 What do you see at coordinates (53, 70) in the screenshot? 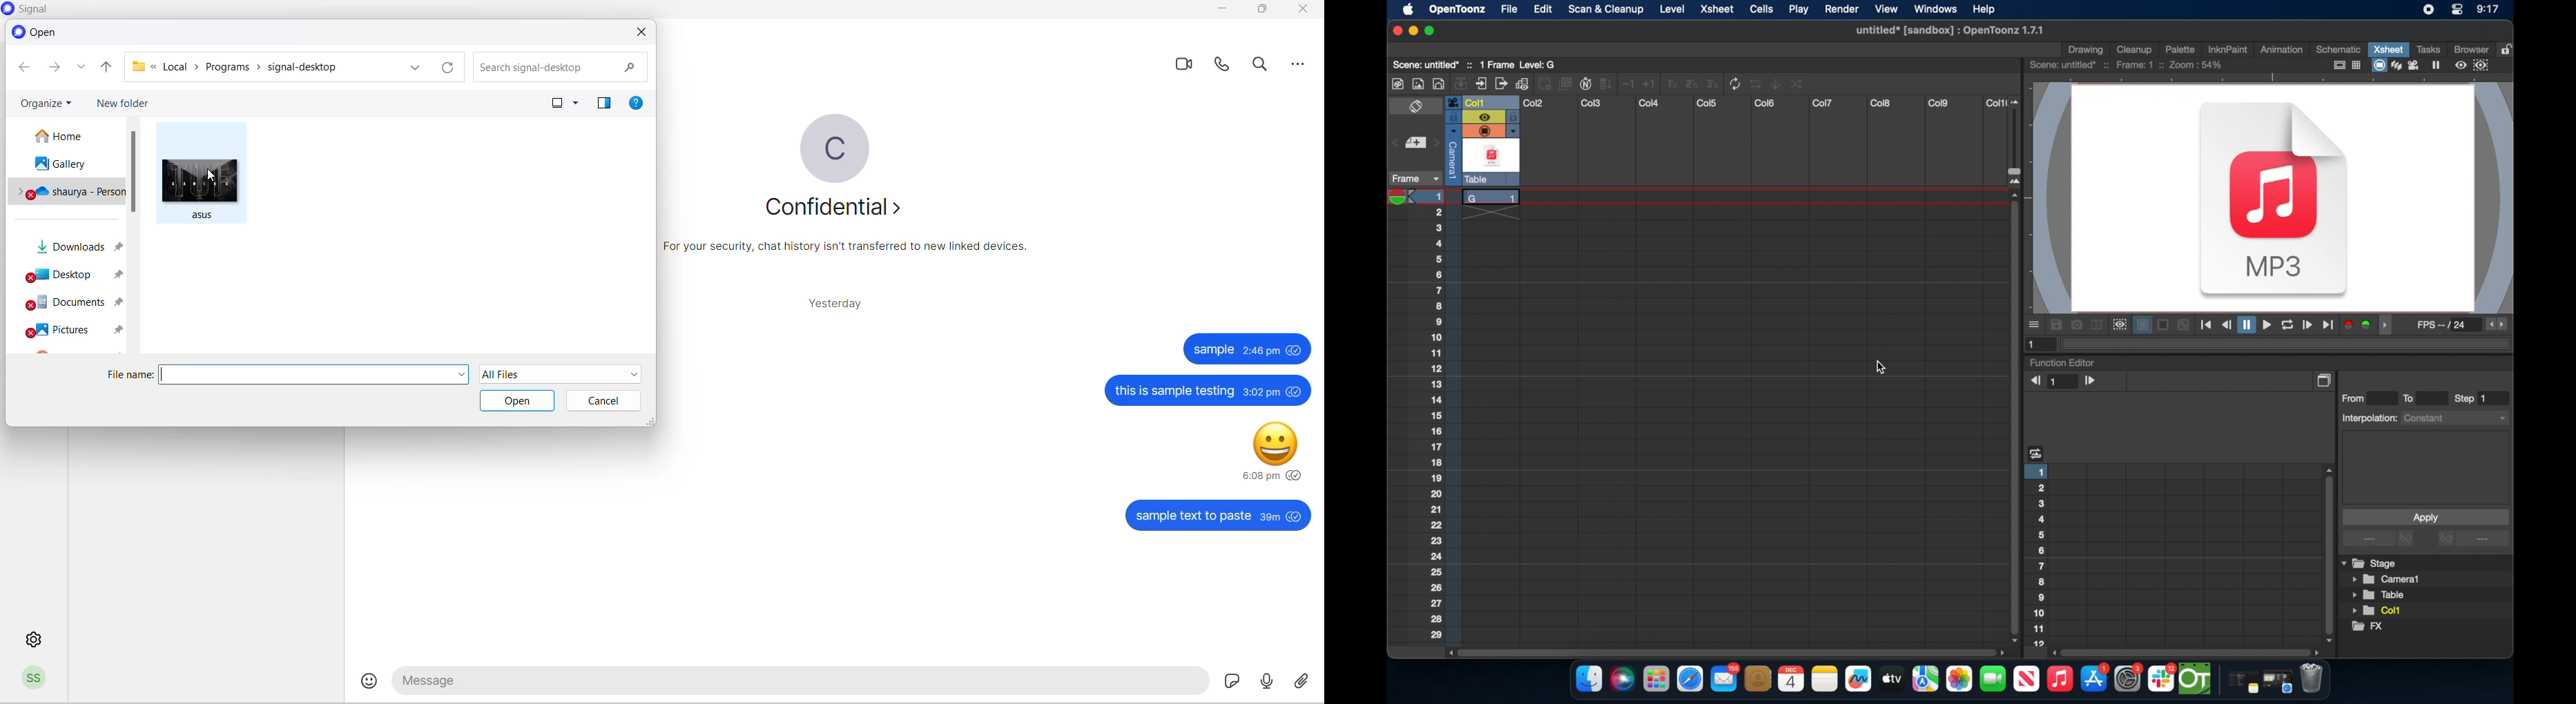
I see `go forward` at bounding box center [53, 70].